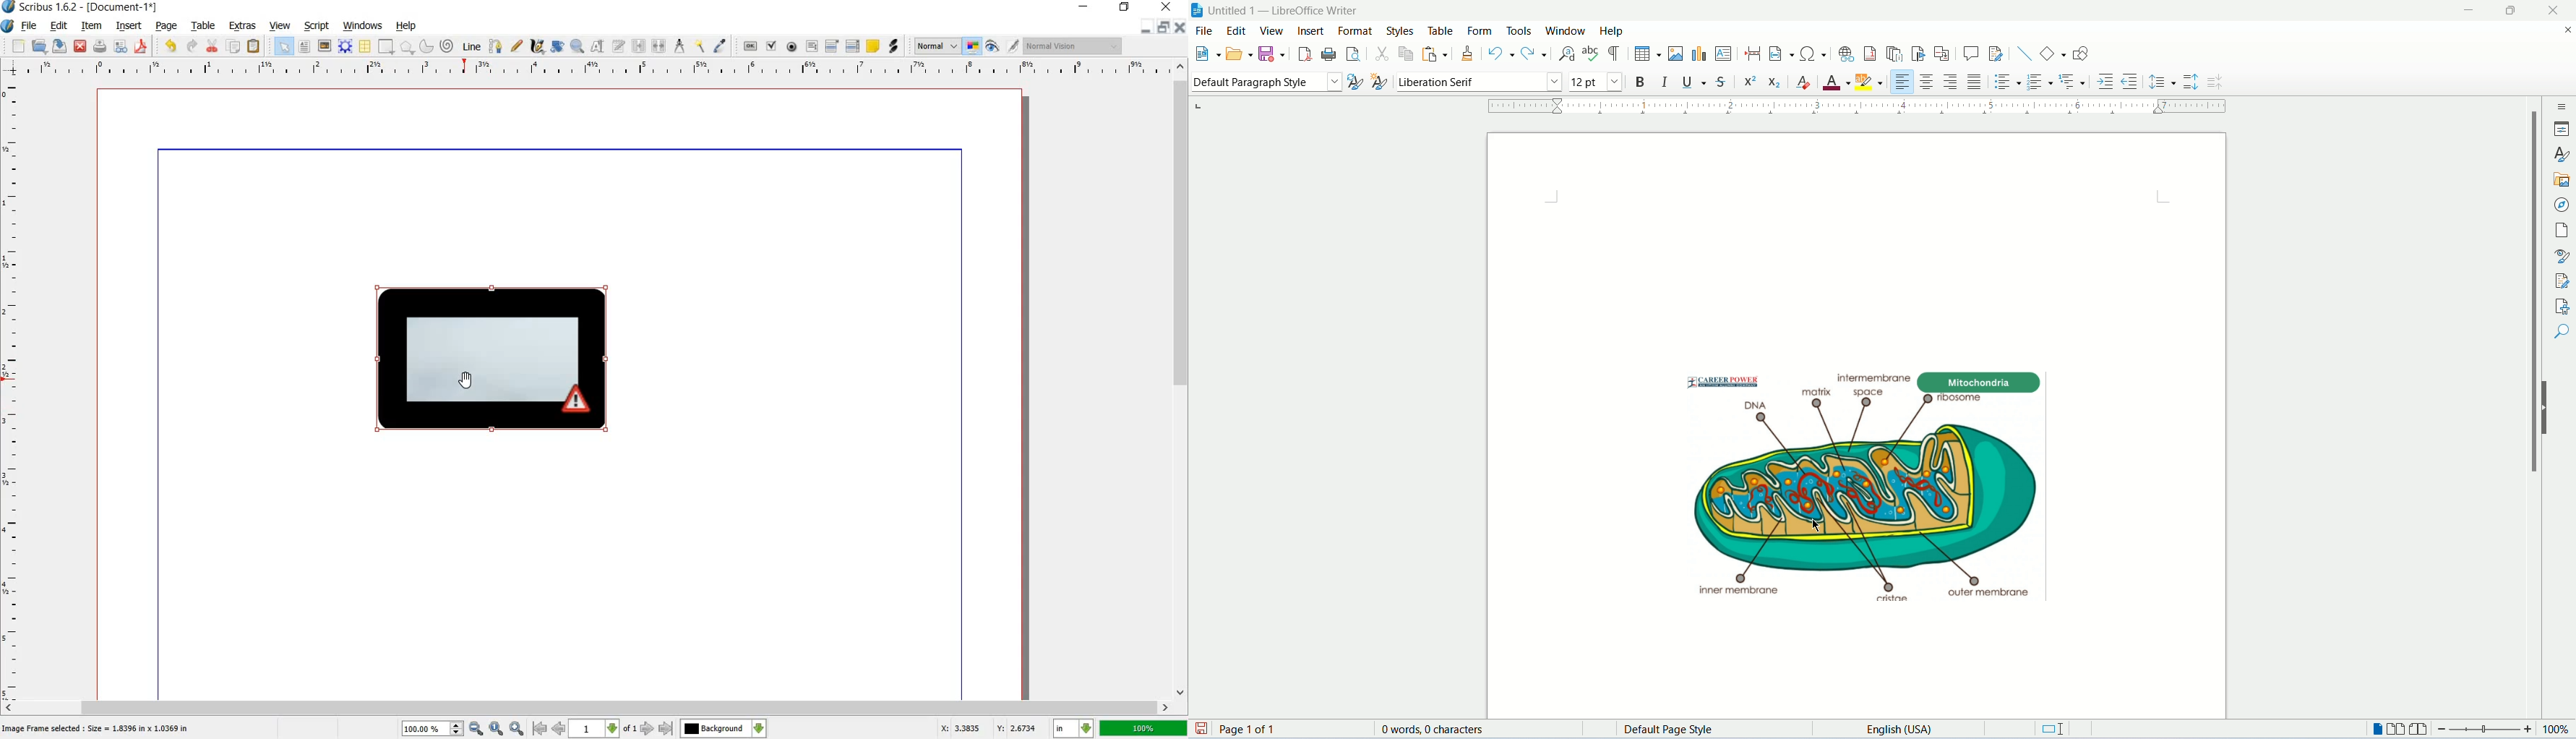  Describe the element at coordinates (1975, 82) in the screenshot. I see `justified` at that location.